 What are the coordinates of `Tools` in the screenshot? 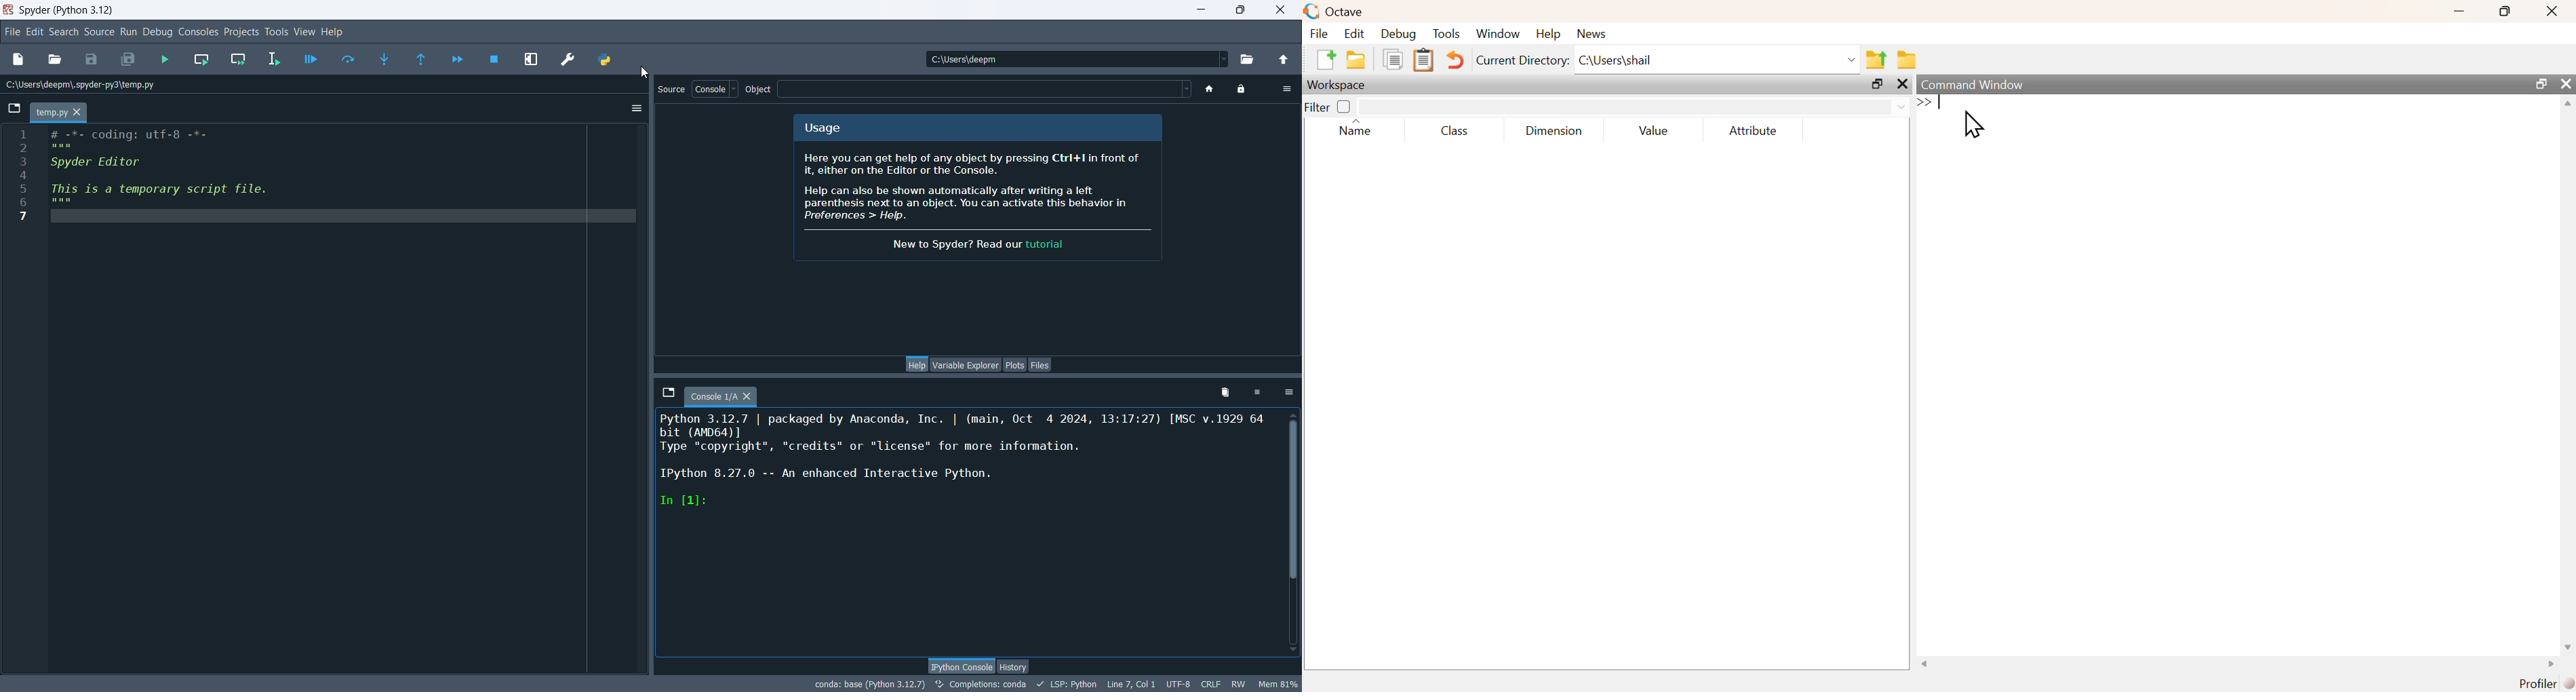 It's located at (1447, 34).